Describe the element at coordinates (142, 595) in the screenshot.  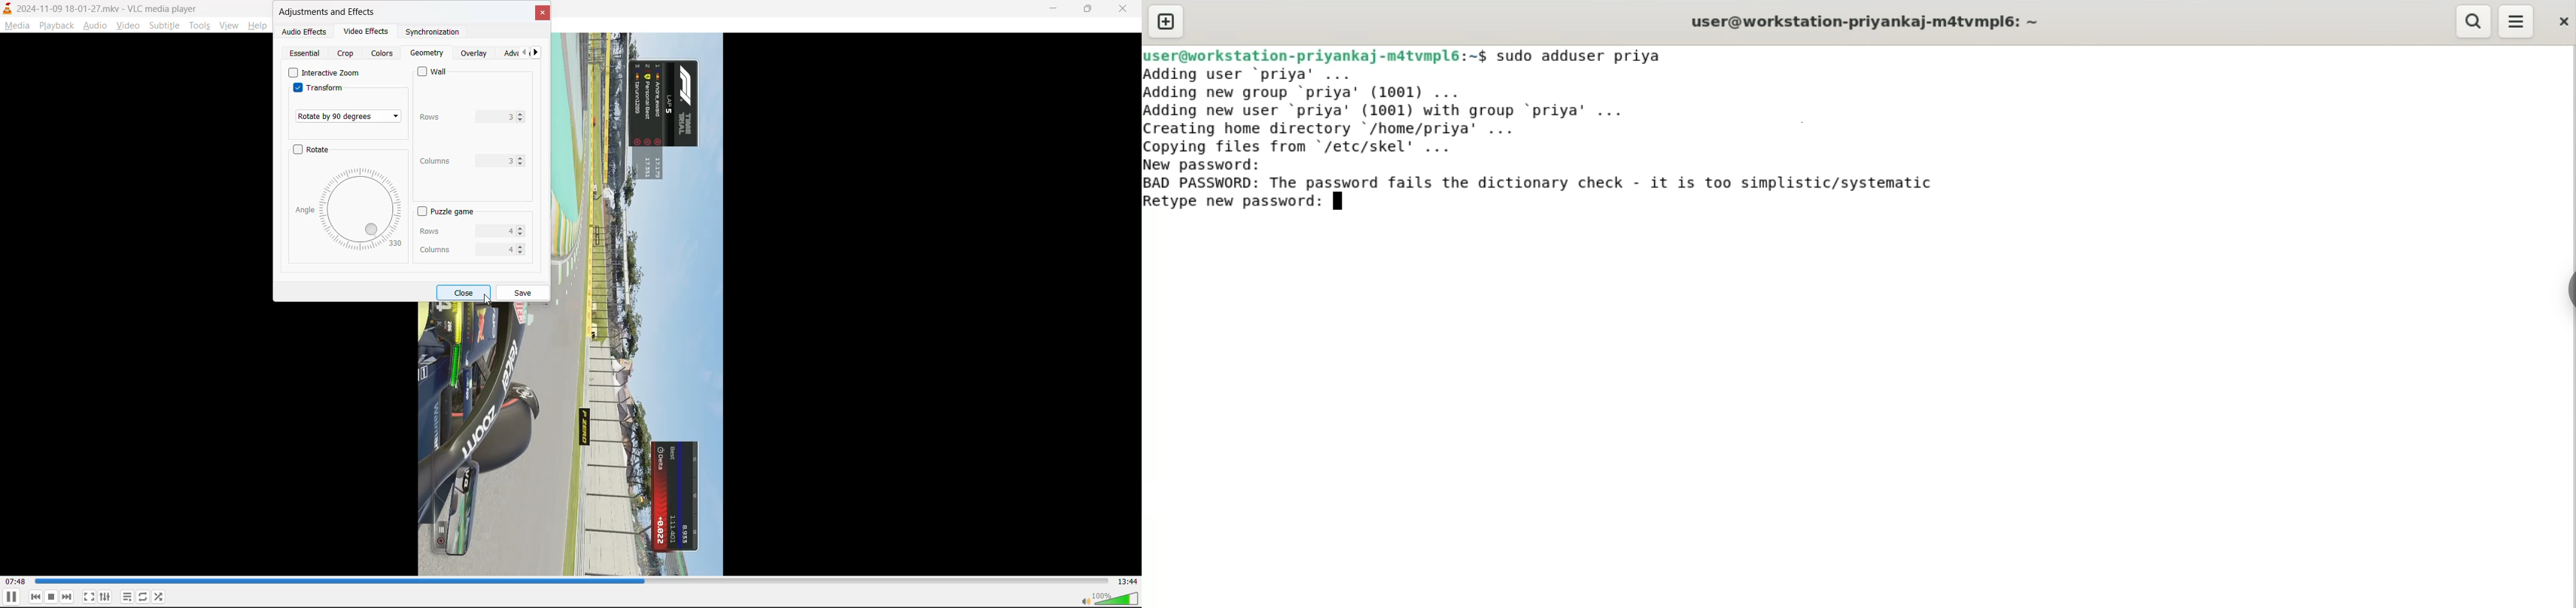
I see `loop` at that location.